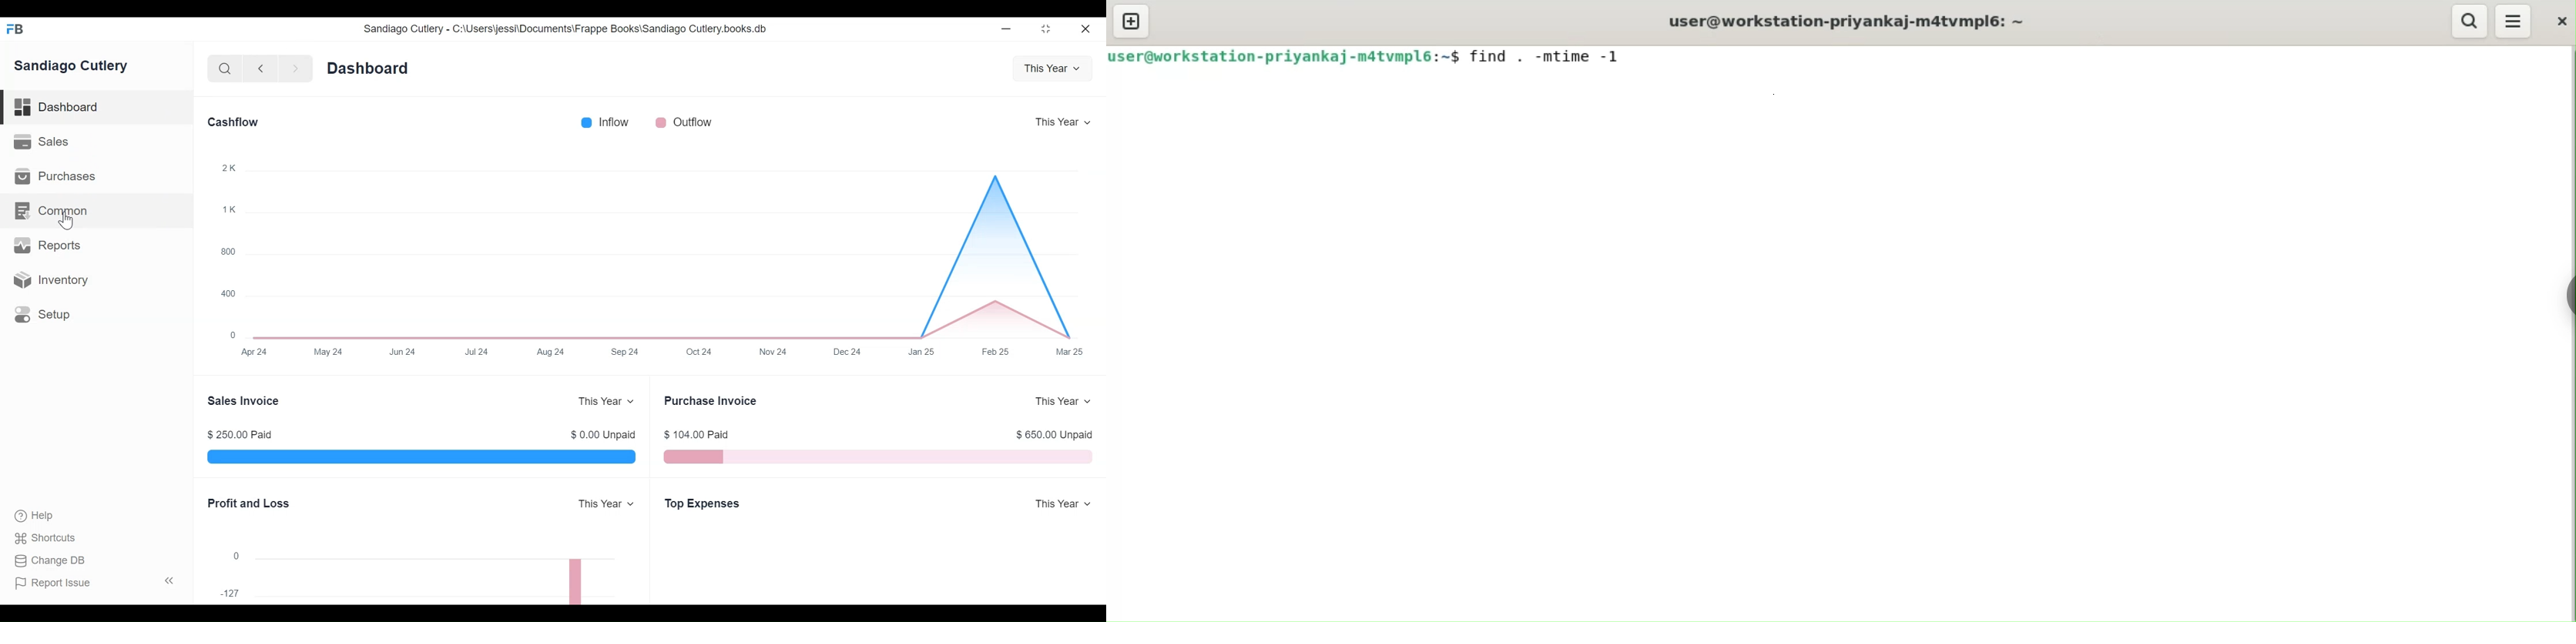 This screenshot has height=644, width=2576. What do you see at coordinates (14, 29) in the screenshot?
I see `FrappeBooks logo` at bounding box center [14, 29].